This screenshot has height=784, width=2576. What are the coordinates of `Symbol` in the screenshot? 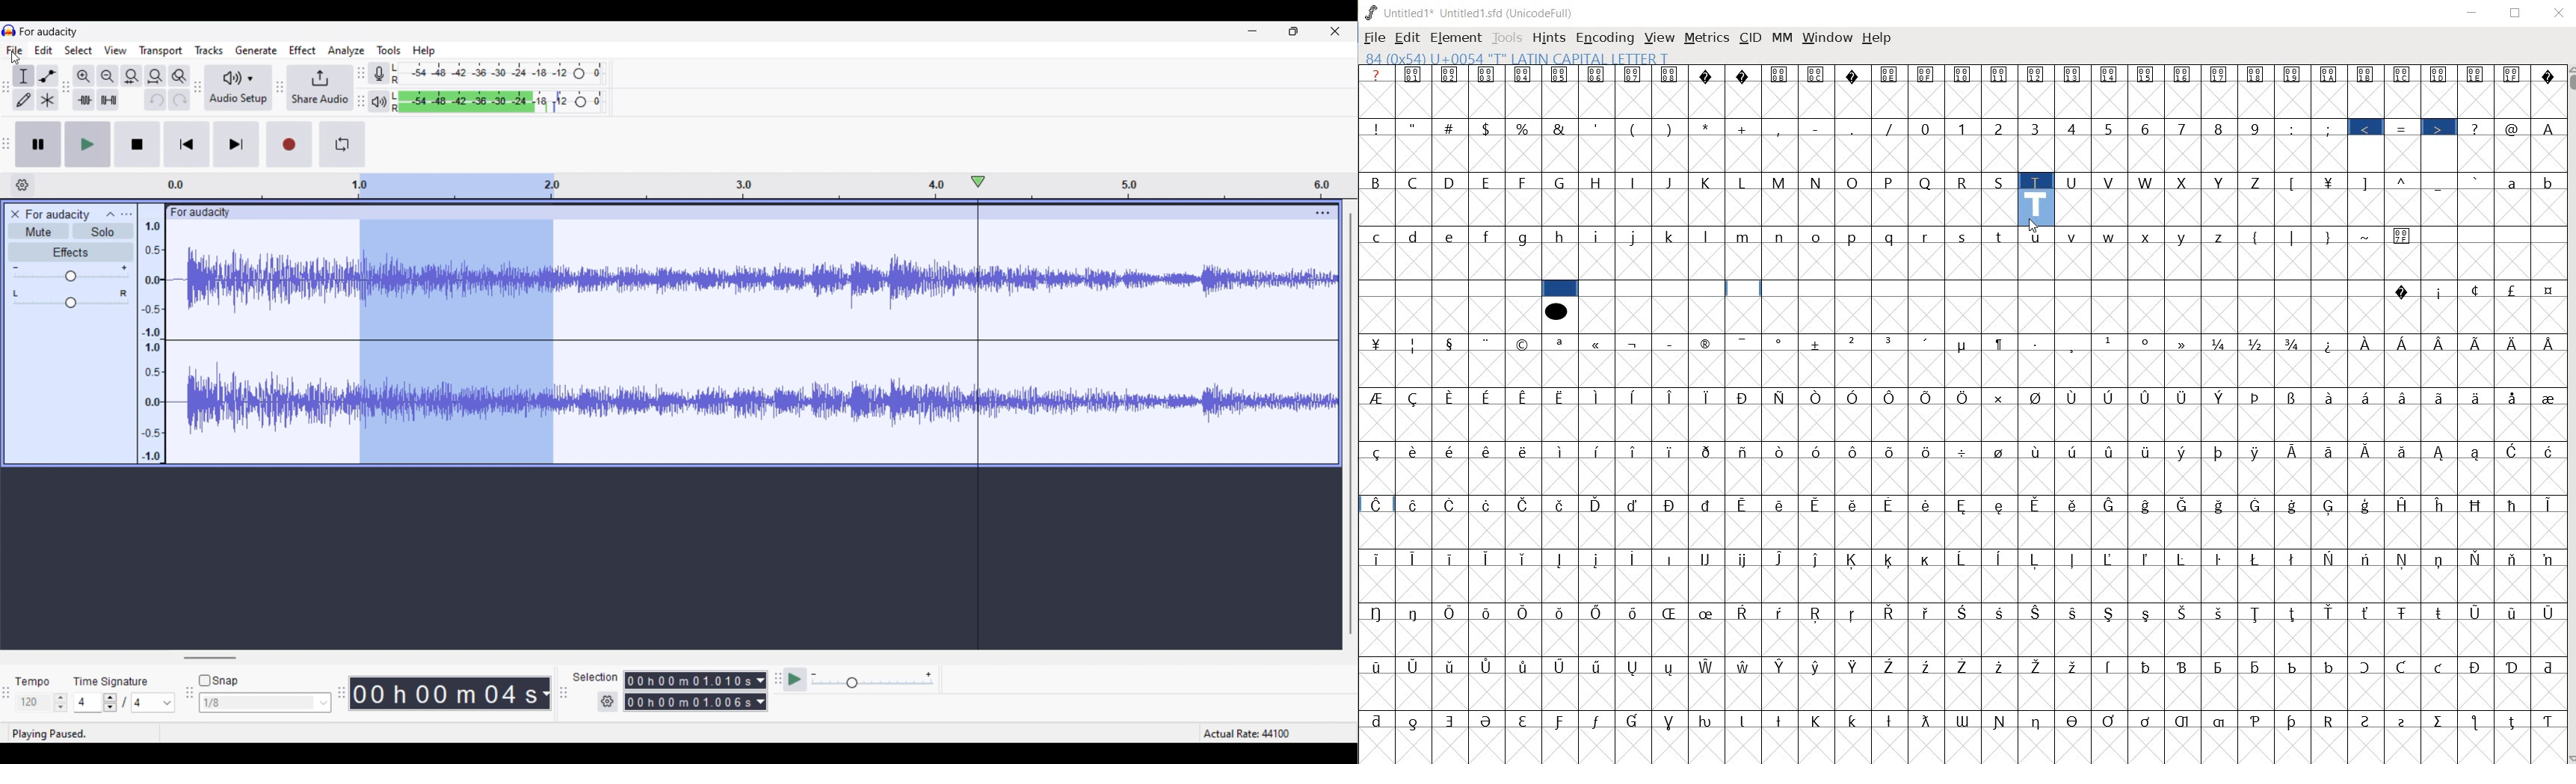 It's located at (1598, 560).